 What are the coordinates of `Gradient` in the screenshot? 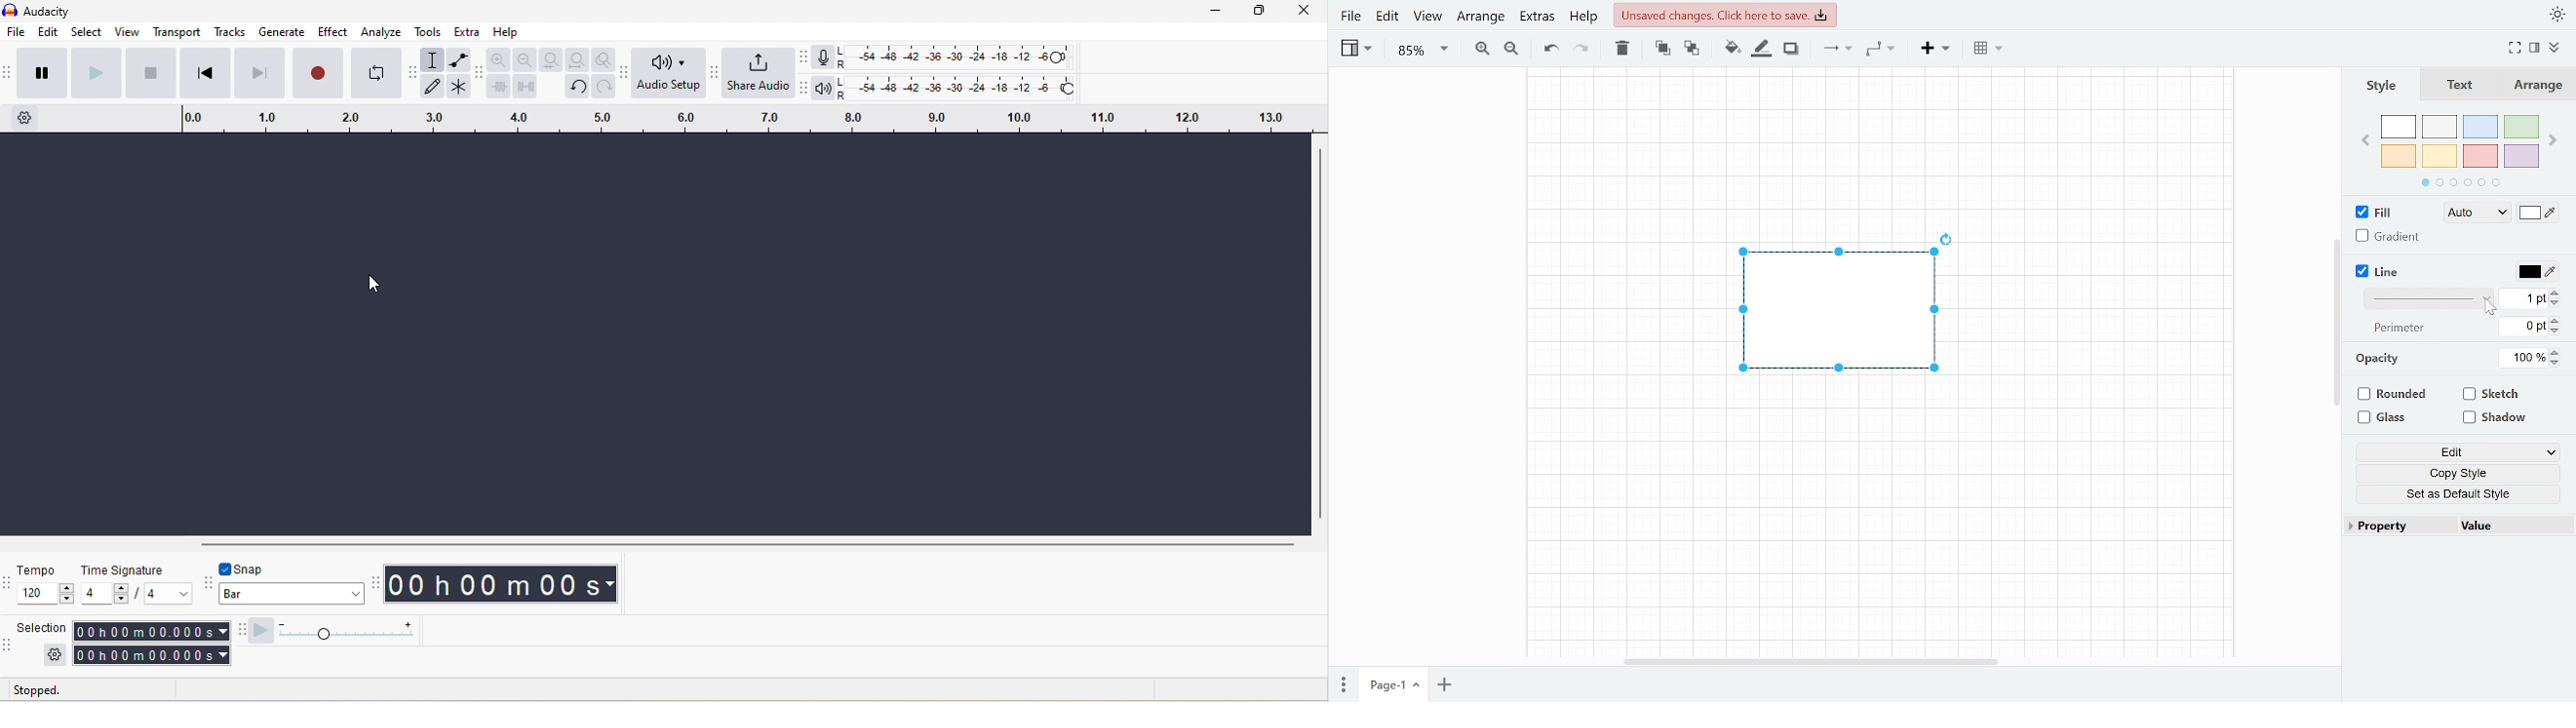 It's located at (2391, 237).